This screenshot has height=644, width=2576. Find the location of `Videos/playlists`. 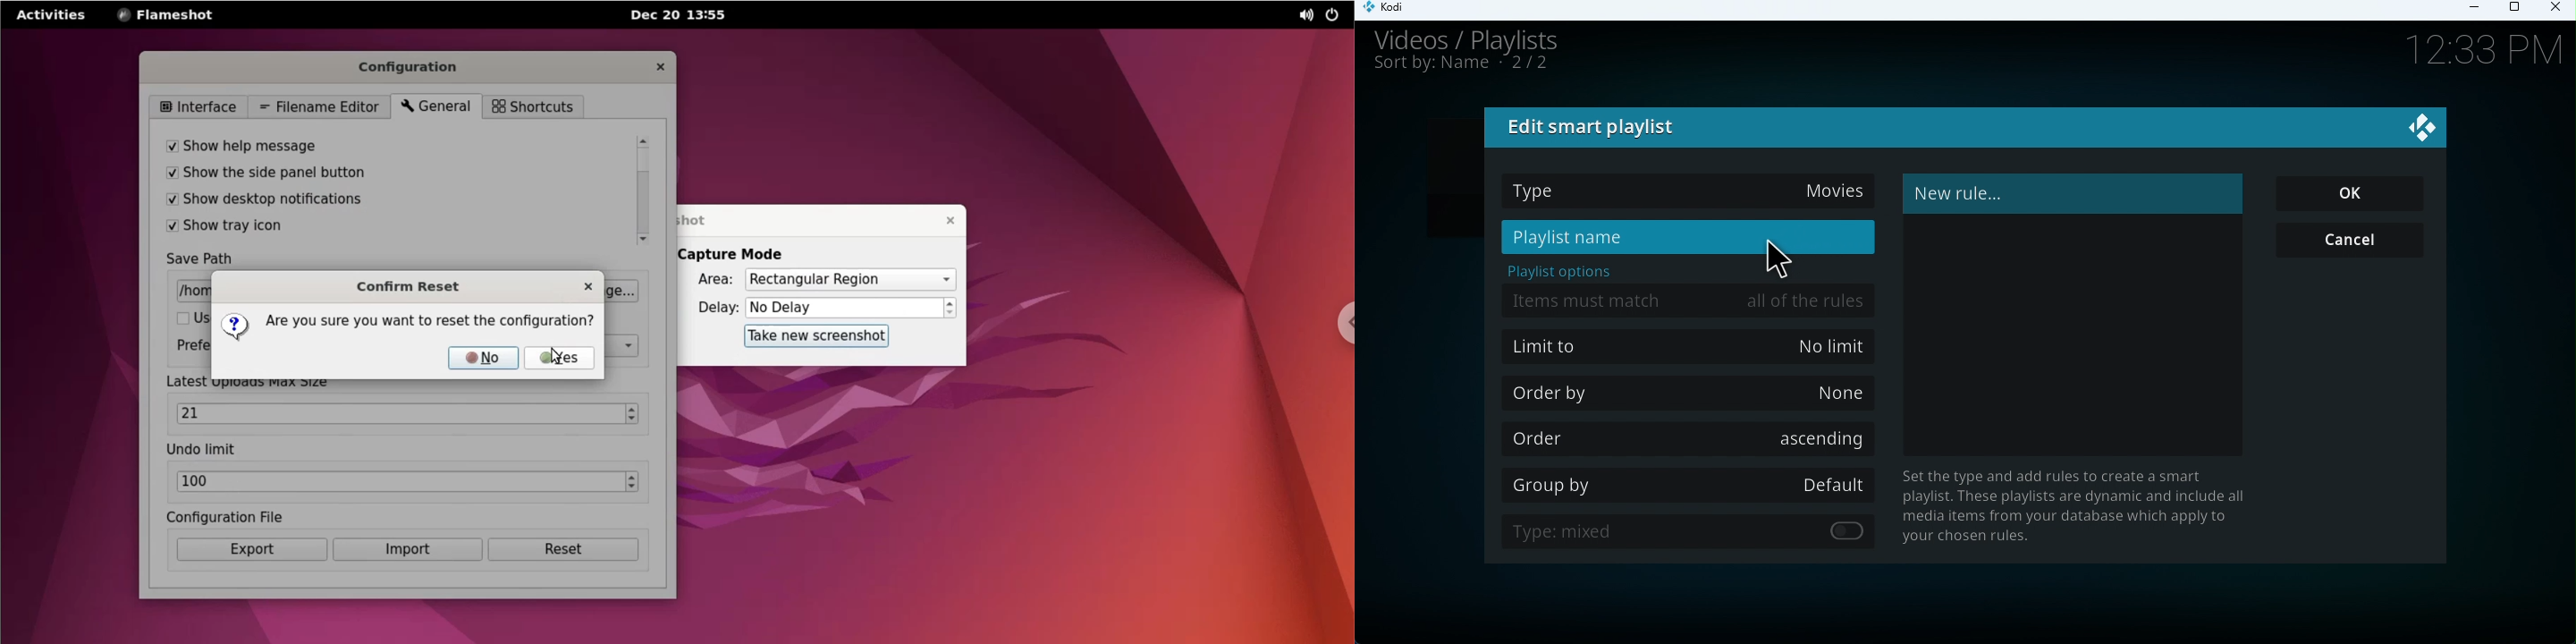

Videos/playlists is located at coordinates (1484, 38).